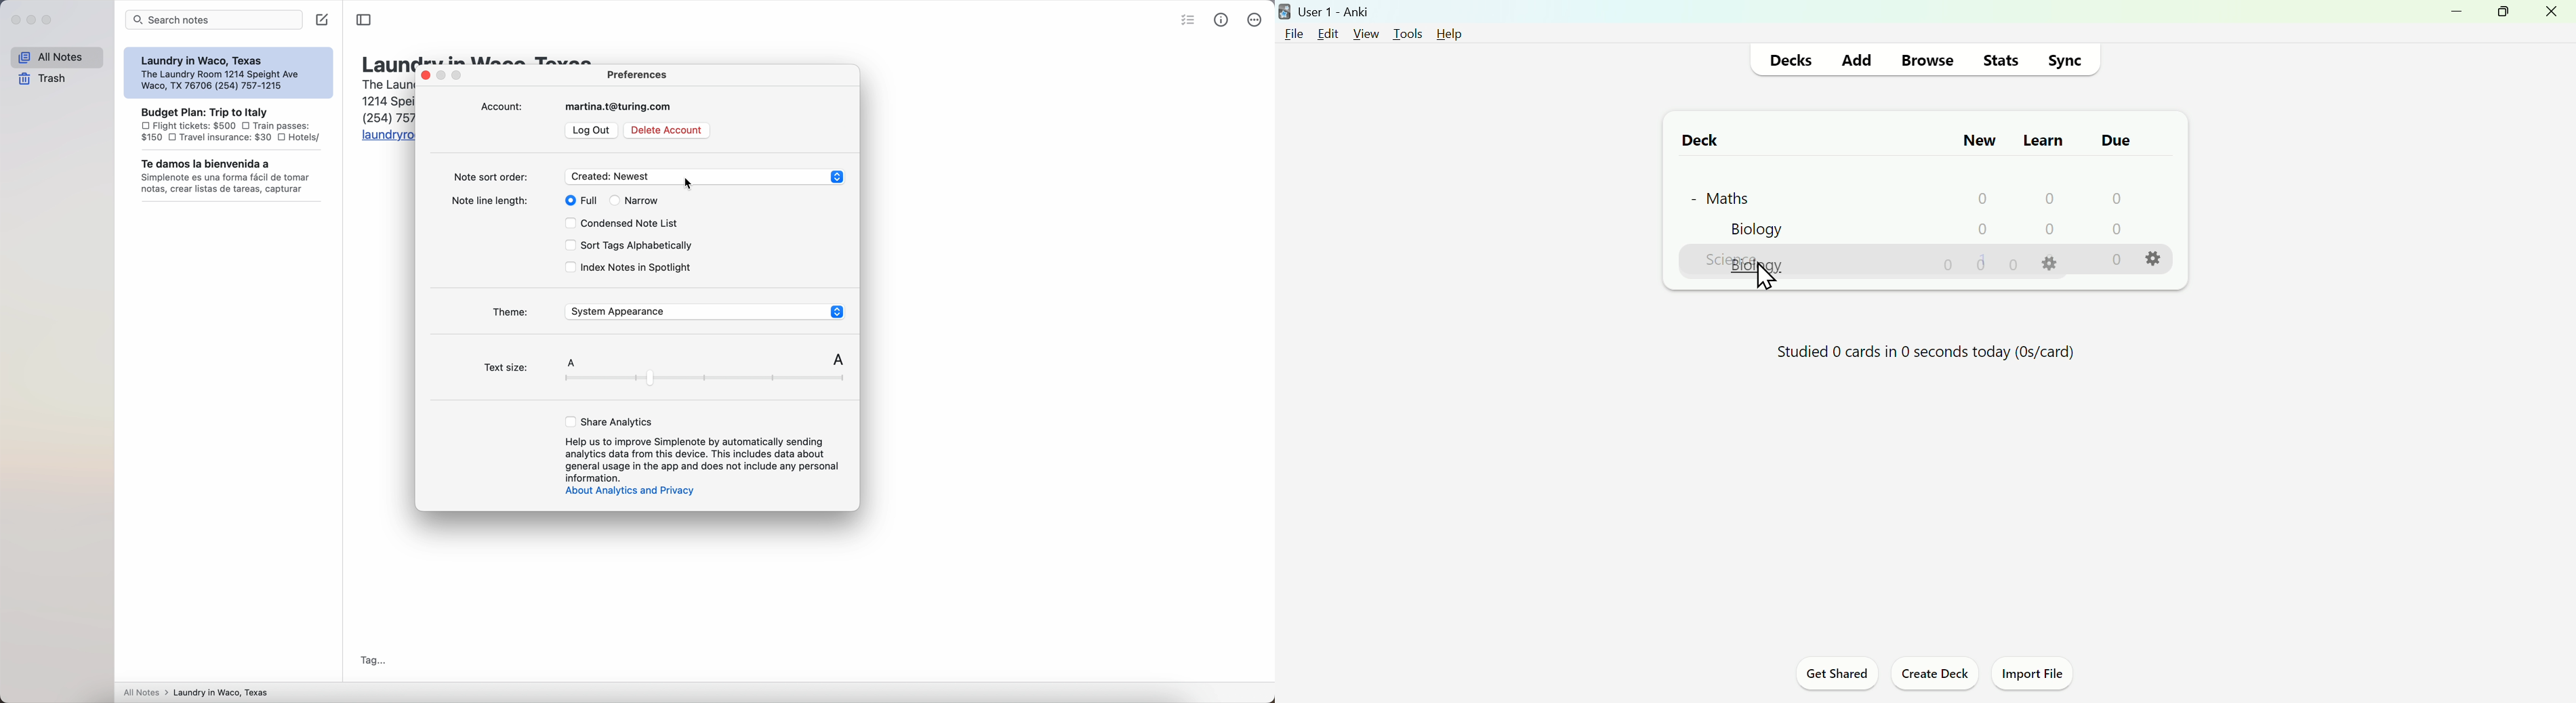 The height and width of the screenshot is (728, 2576). I want to click on New, so click(1978, 140).